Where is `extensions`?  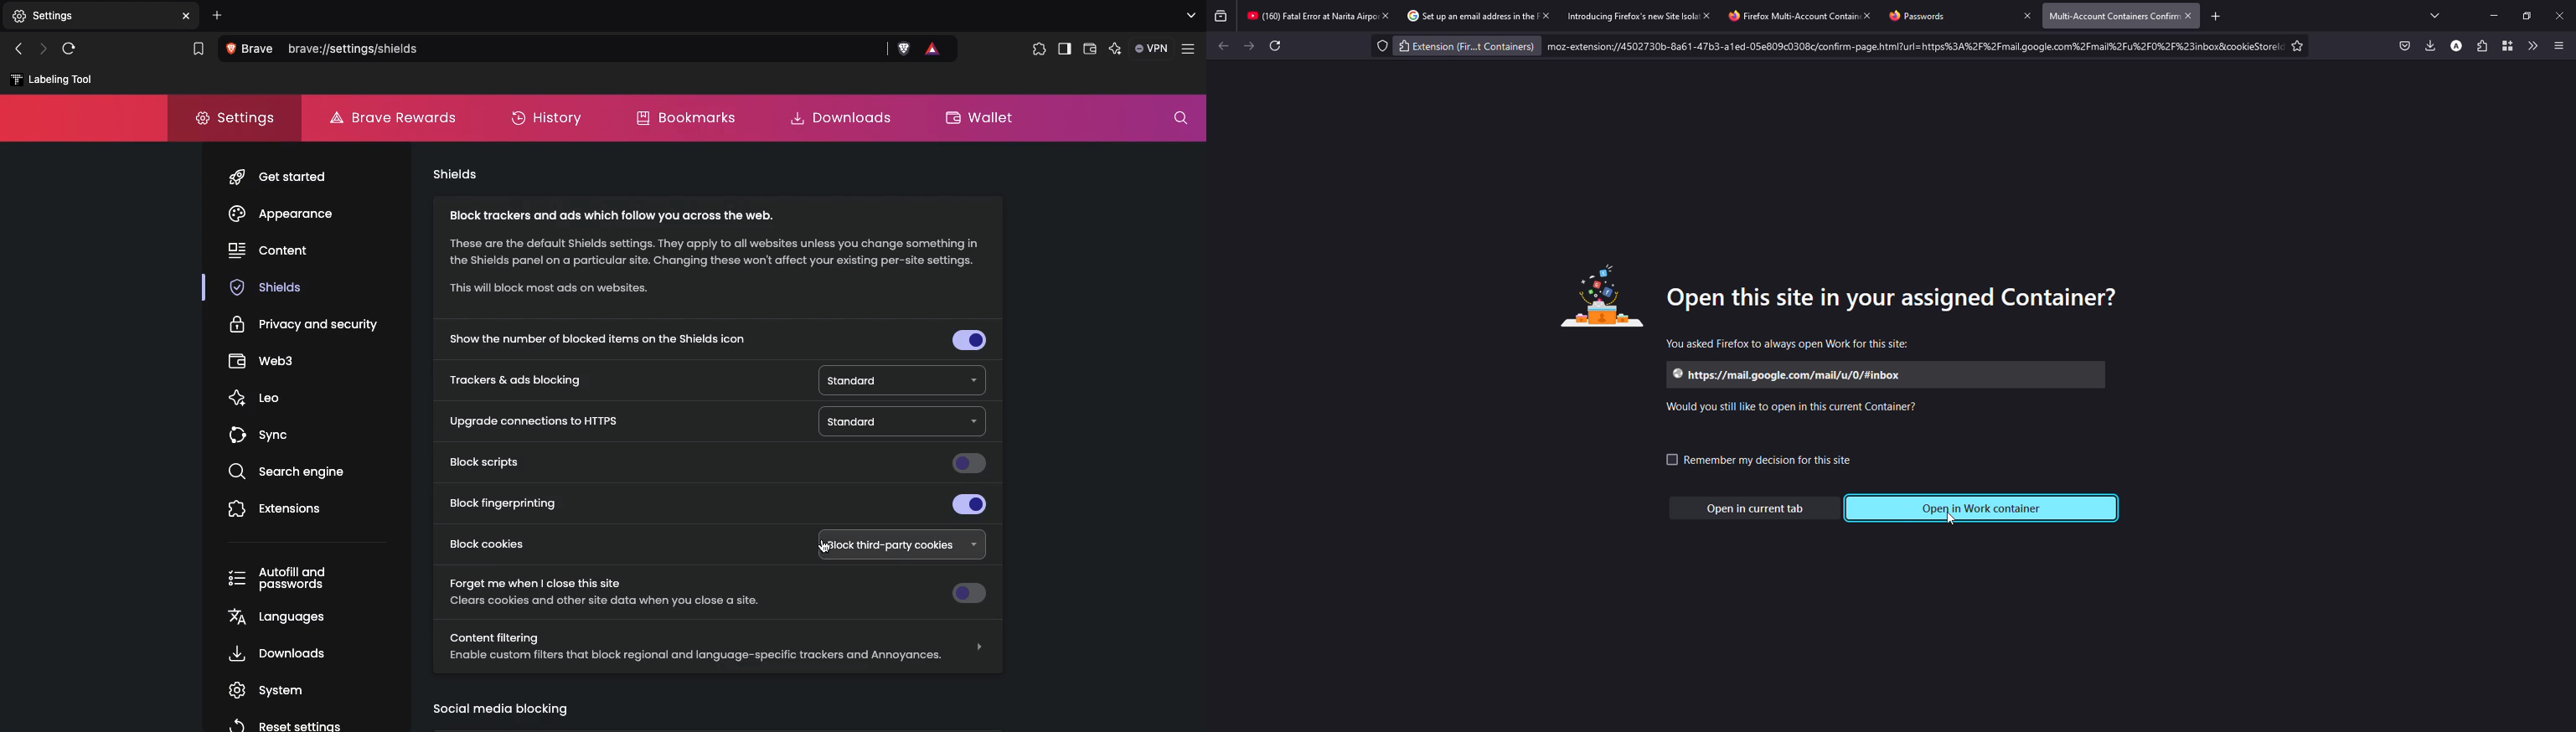 extensions is located at coordinates (2480, 46).